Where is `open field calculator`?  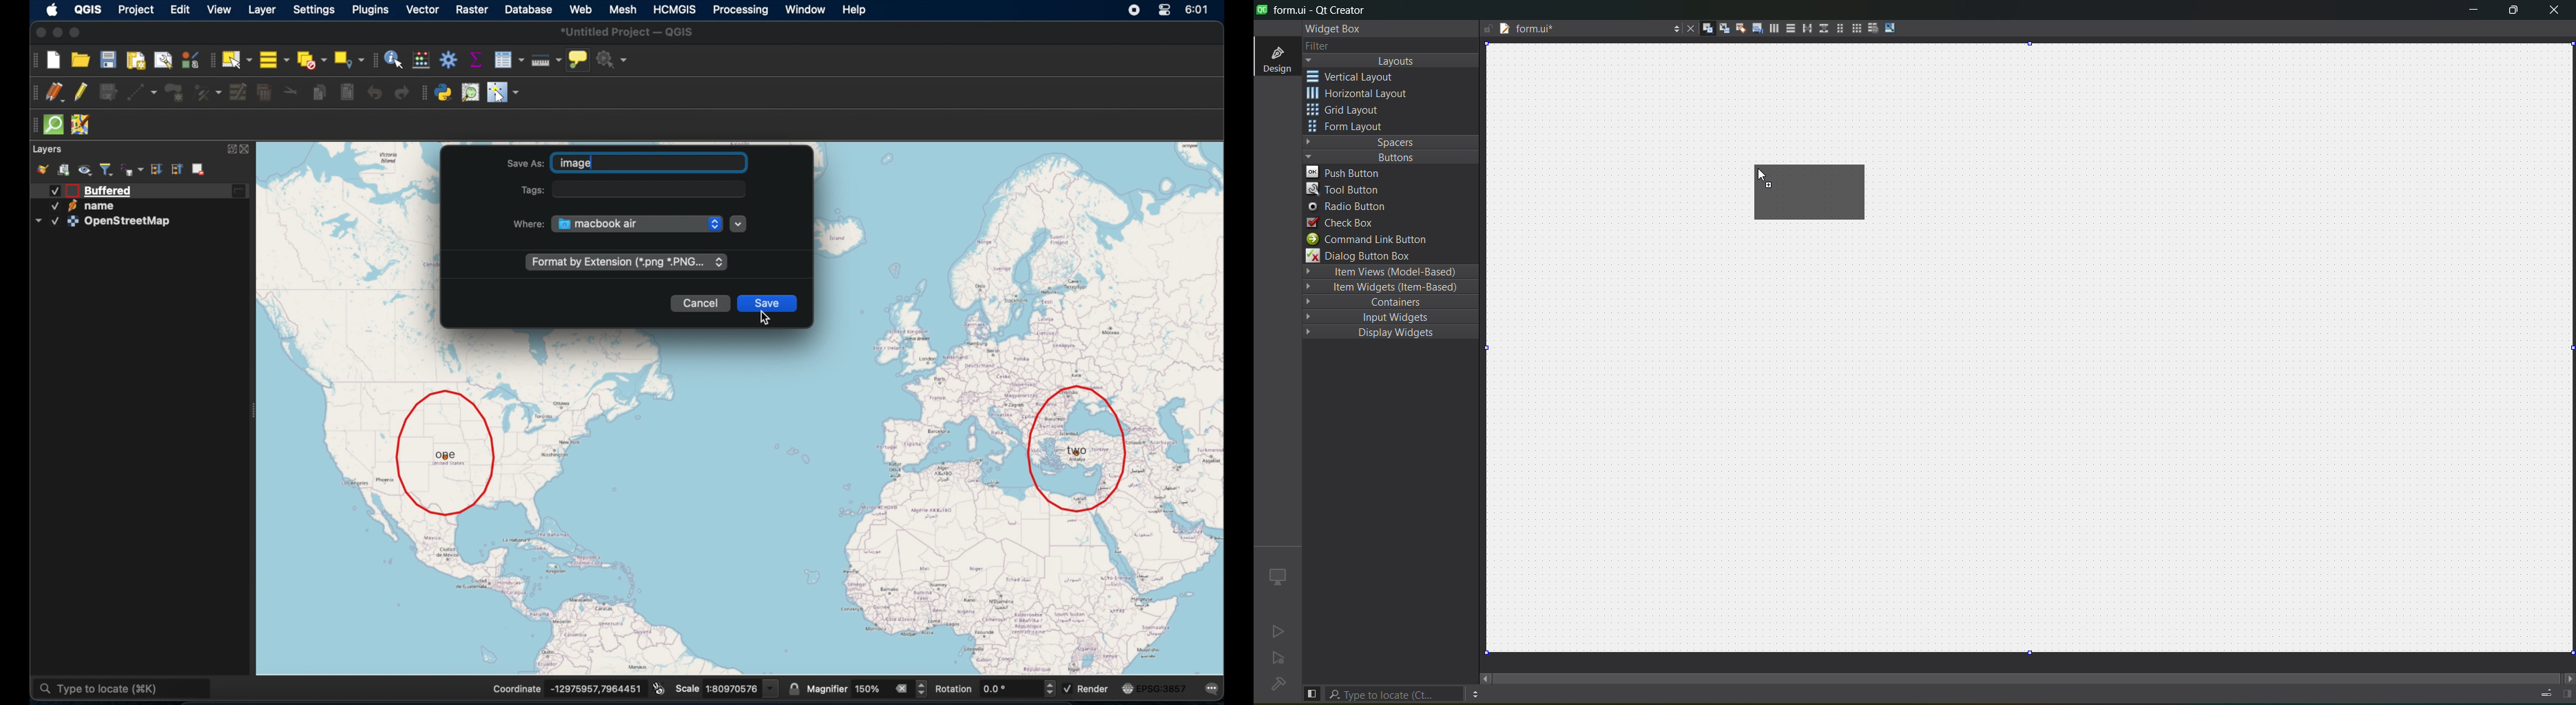 open field calculator is located at coordinates (423, 59).